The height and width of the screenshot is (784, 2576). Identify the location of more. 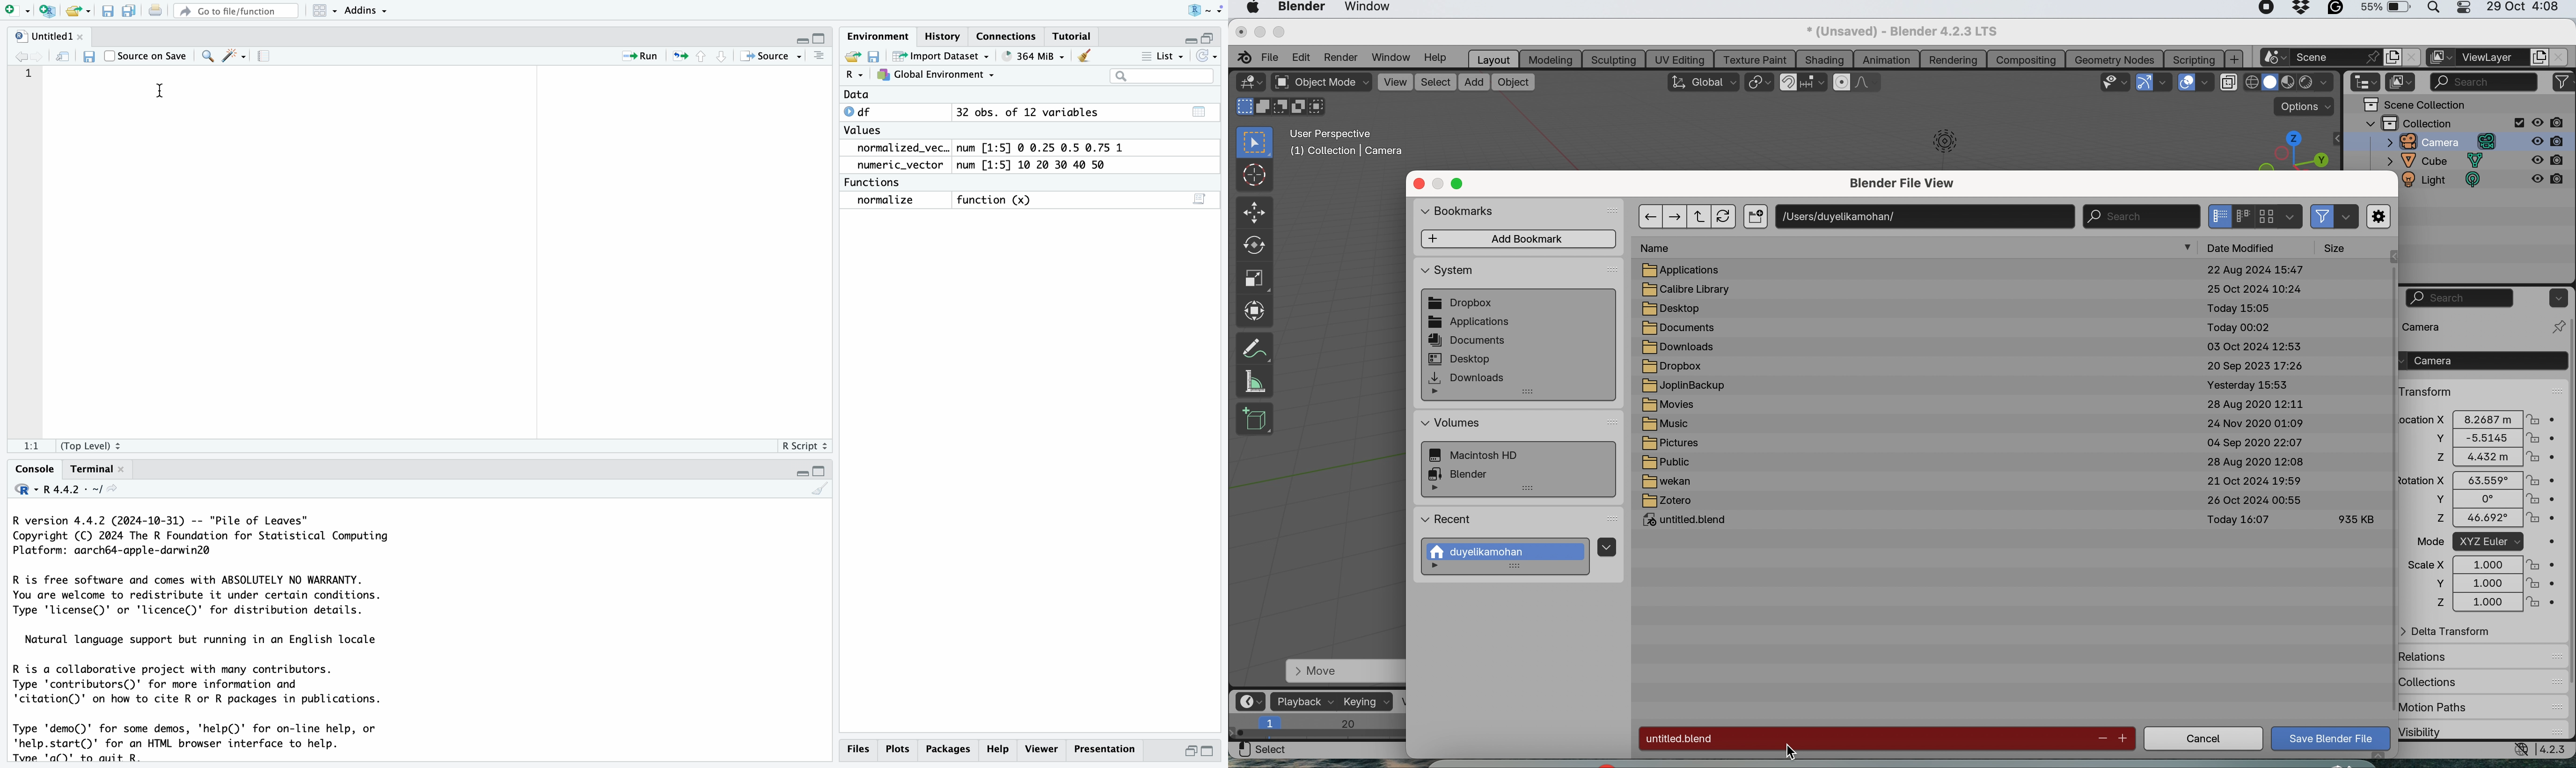
(1437, 489).